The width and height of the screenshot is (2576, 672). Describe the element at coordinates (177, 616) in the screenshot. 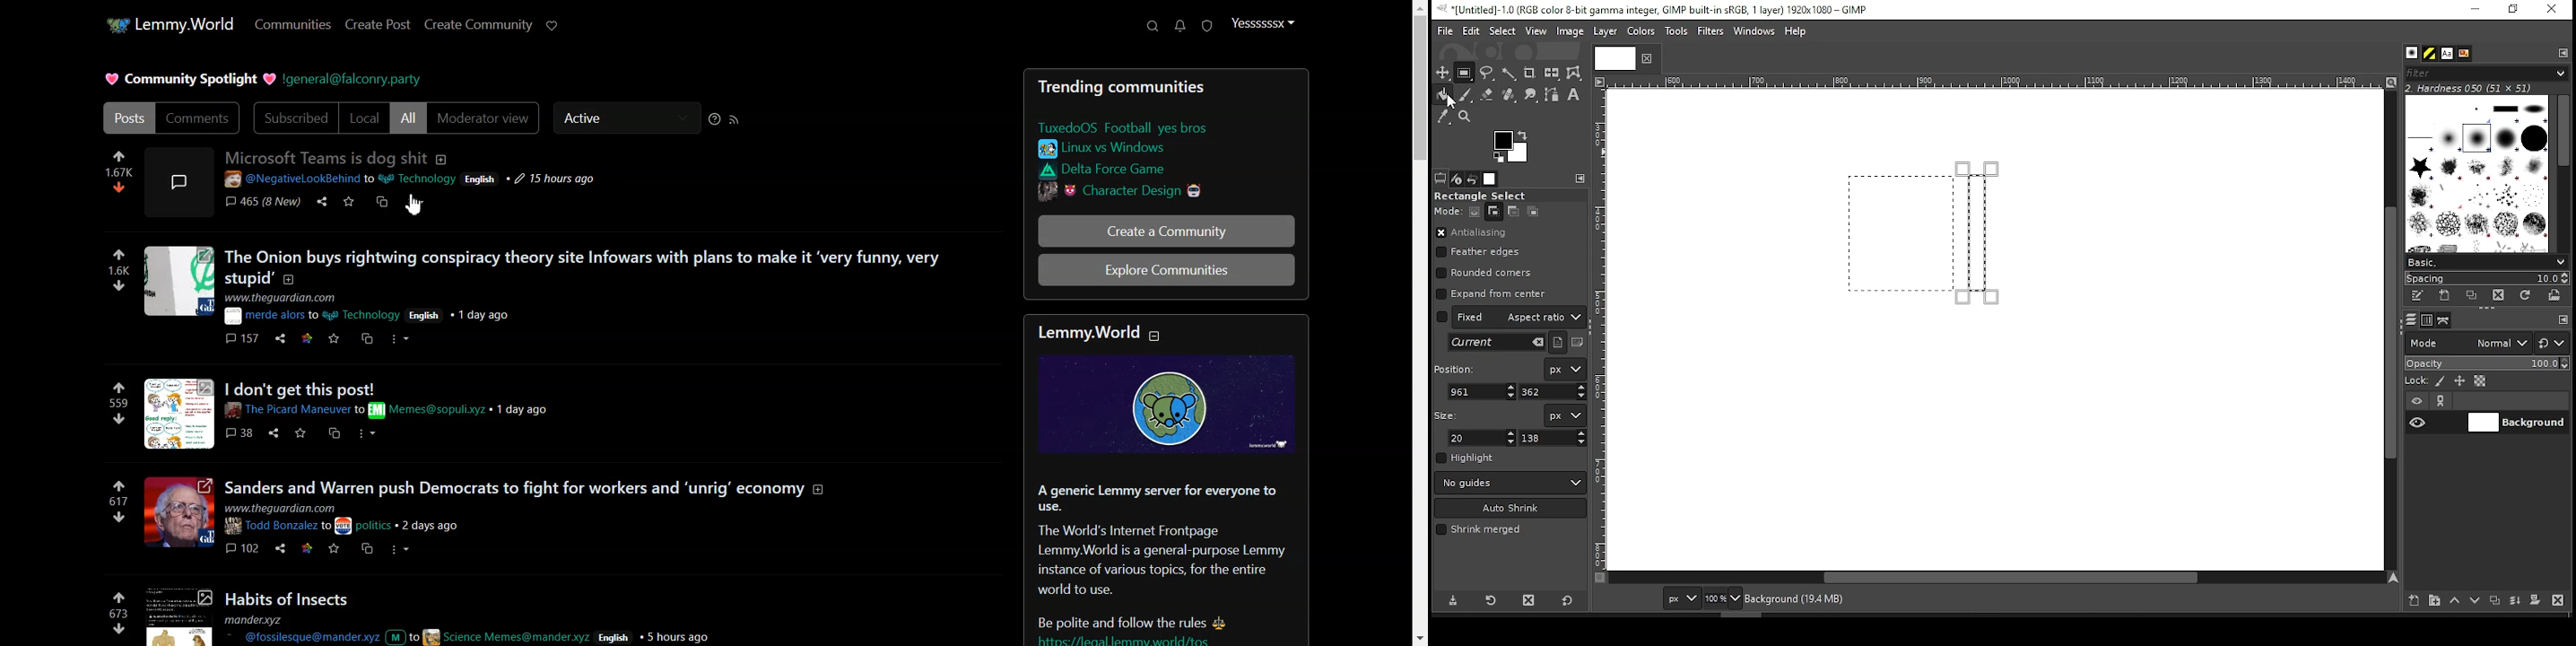

I see `image` at that location.